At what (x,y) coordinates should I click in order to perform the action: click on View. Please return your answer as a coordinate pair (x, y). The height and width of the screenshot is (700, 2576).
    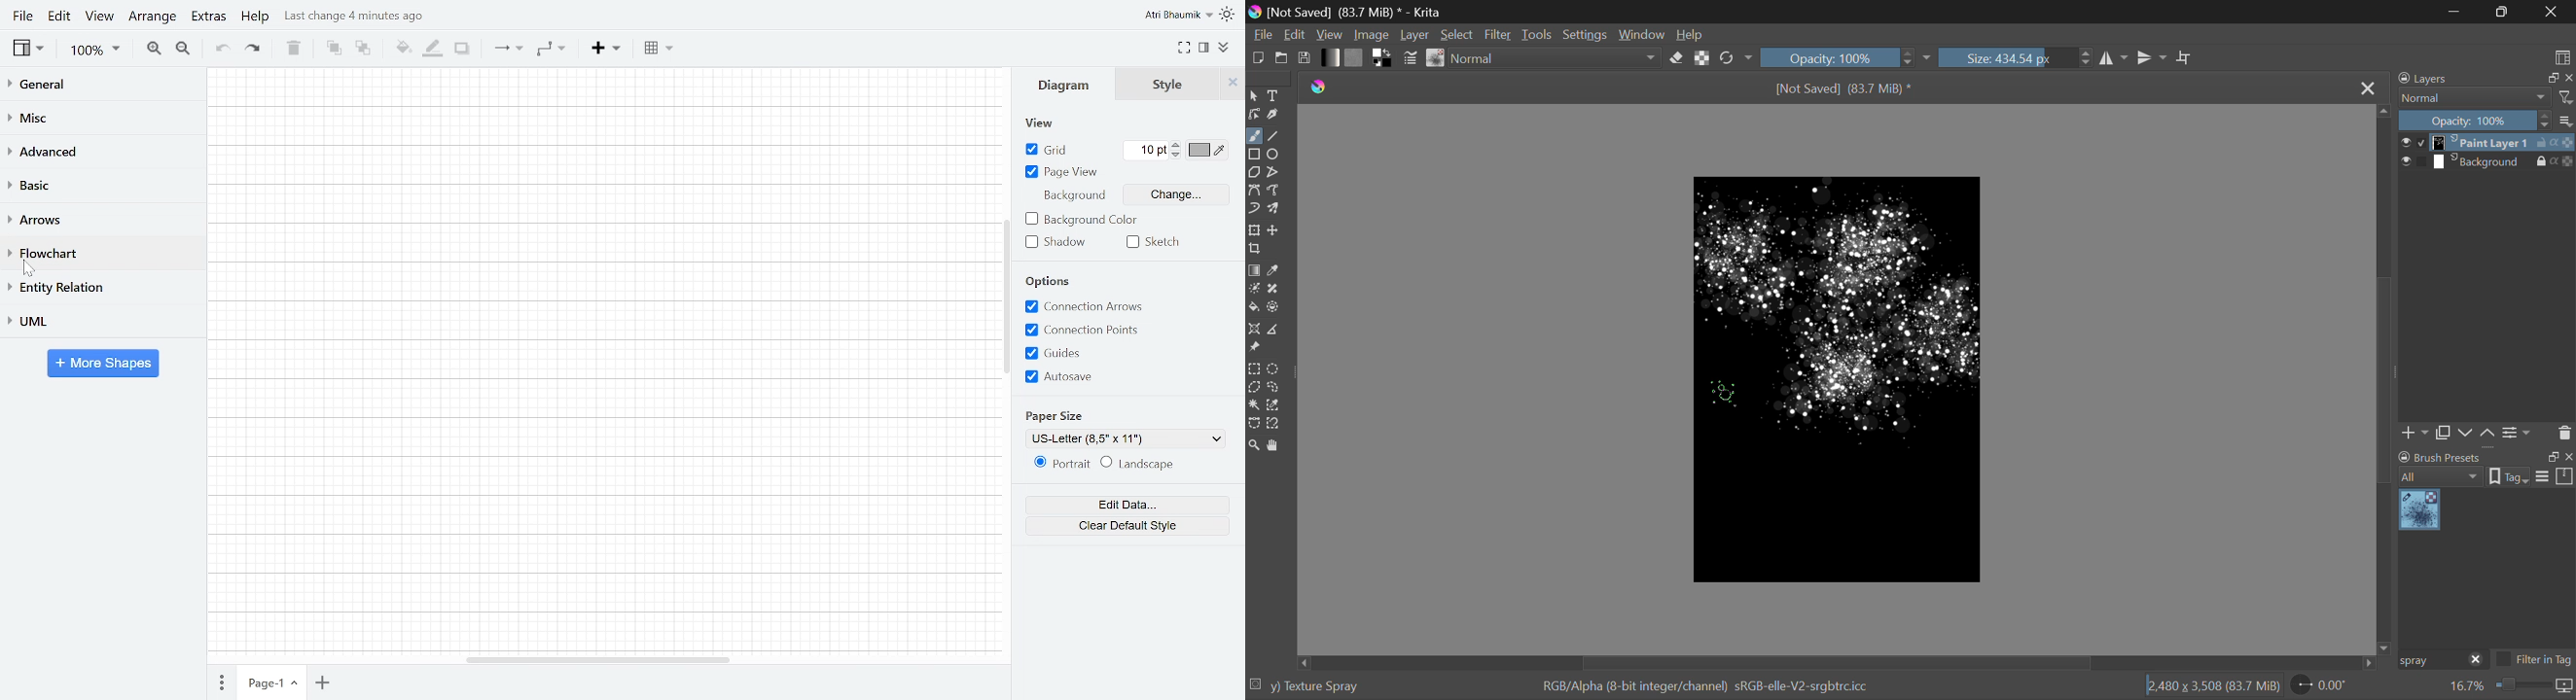
    Looking at the image, I should click on (100, 18).